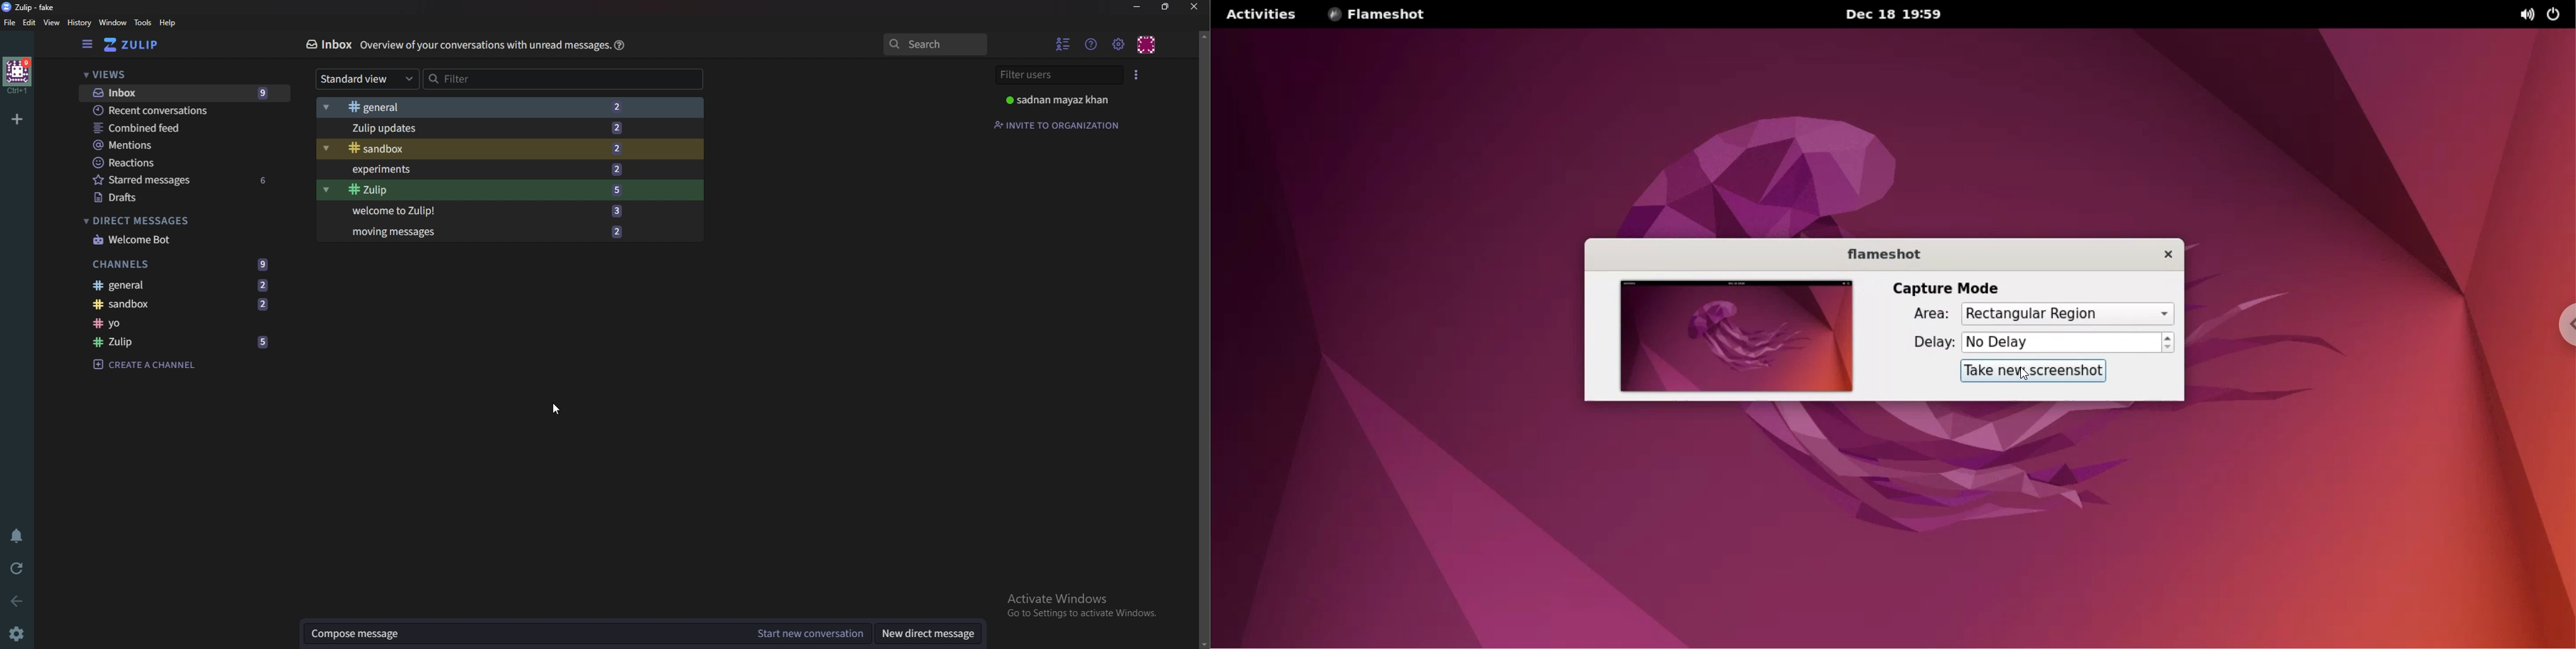 The width and height of the screenshot is (2576, 672). What do you see at coordinates (1061, 127) in the screenshot?
I see `Invite to organization` at bounding box center [1061, 127].